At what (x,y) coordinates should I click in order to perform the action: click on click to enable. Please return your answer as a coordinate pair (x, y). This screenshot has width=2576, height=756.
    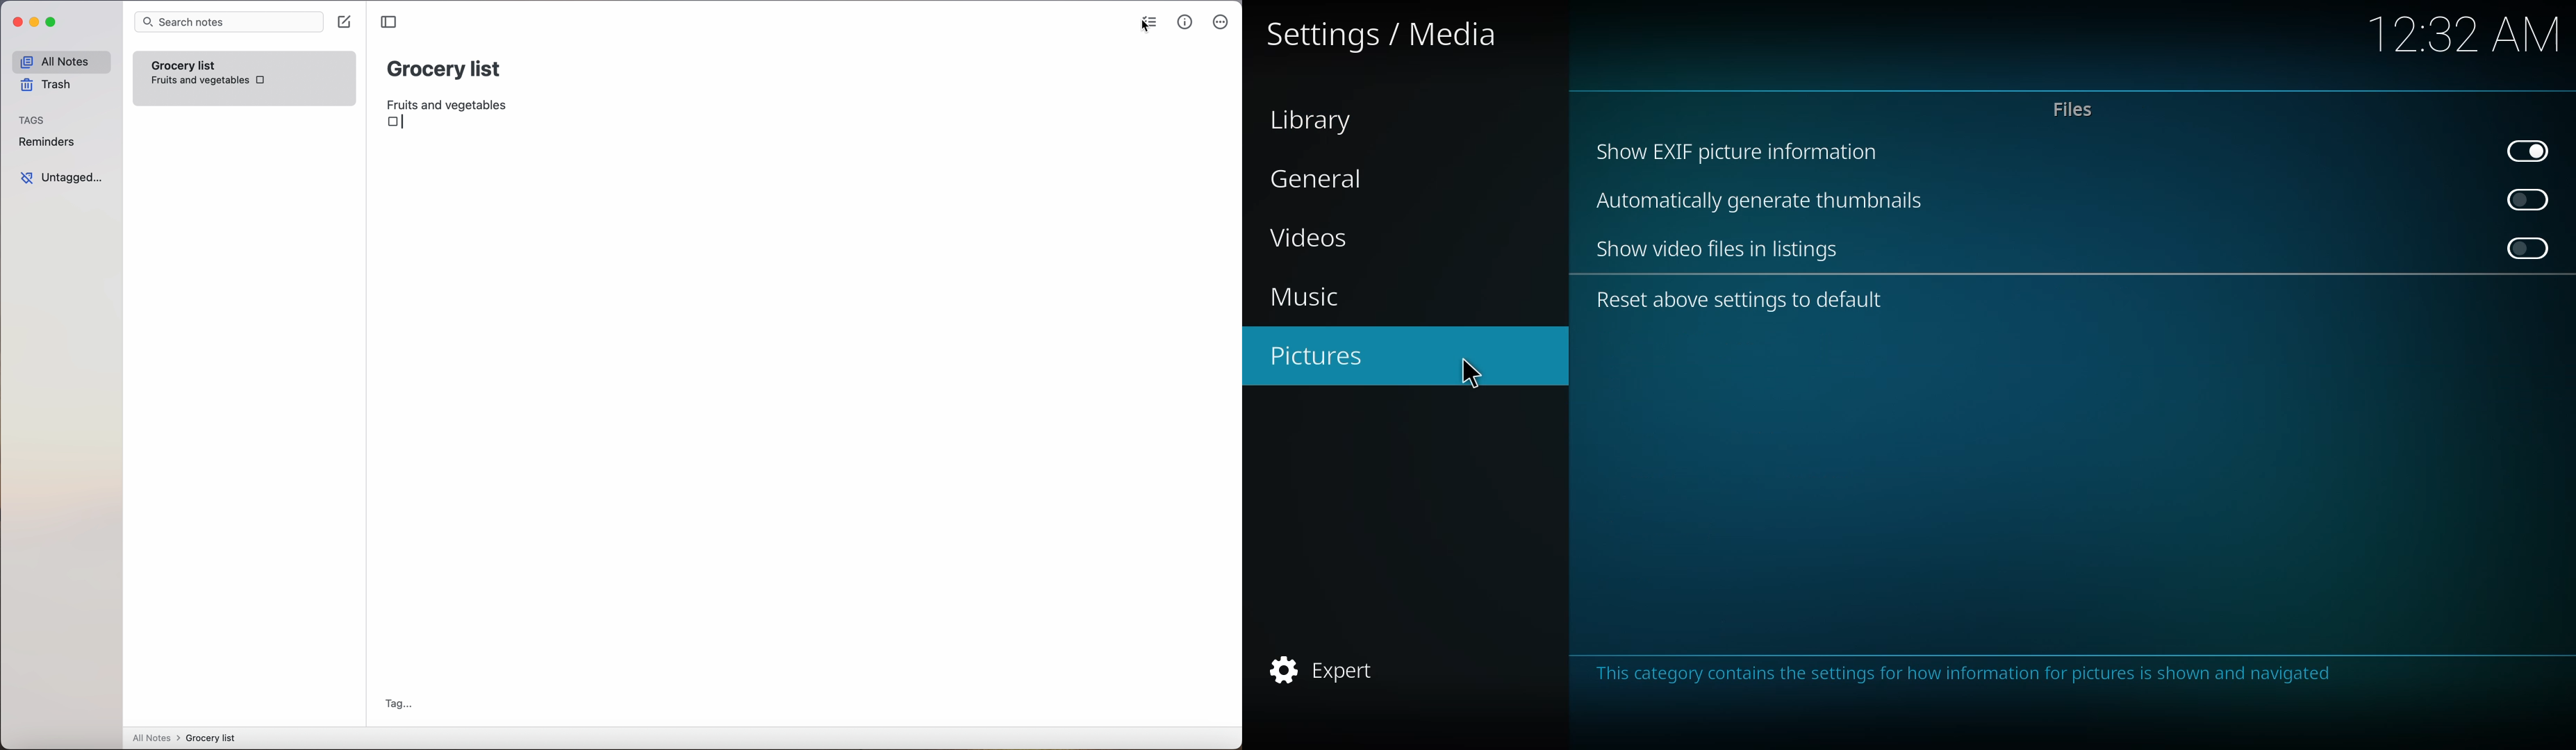
    Looking at the image, I should click on (2530, 248).